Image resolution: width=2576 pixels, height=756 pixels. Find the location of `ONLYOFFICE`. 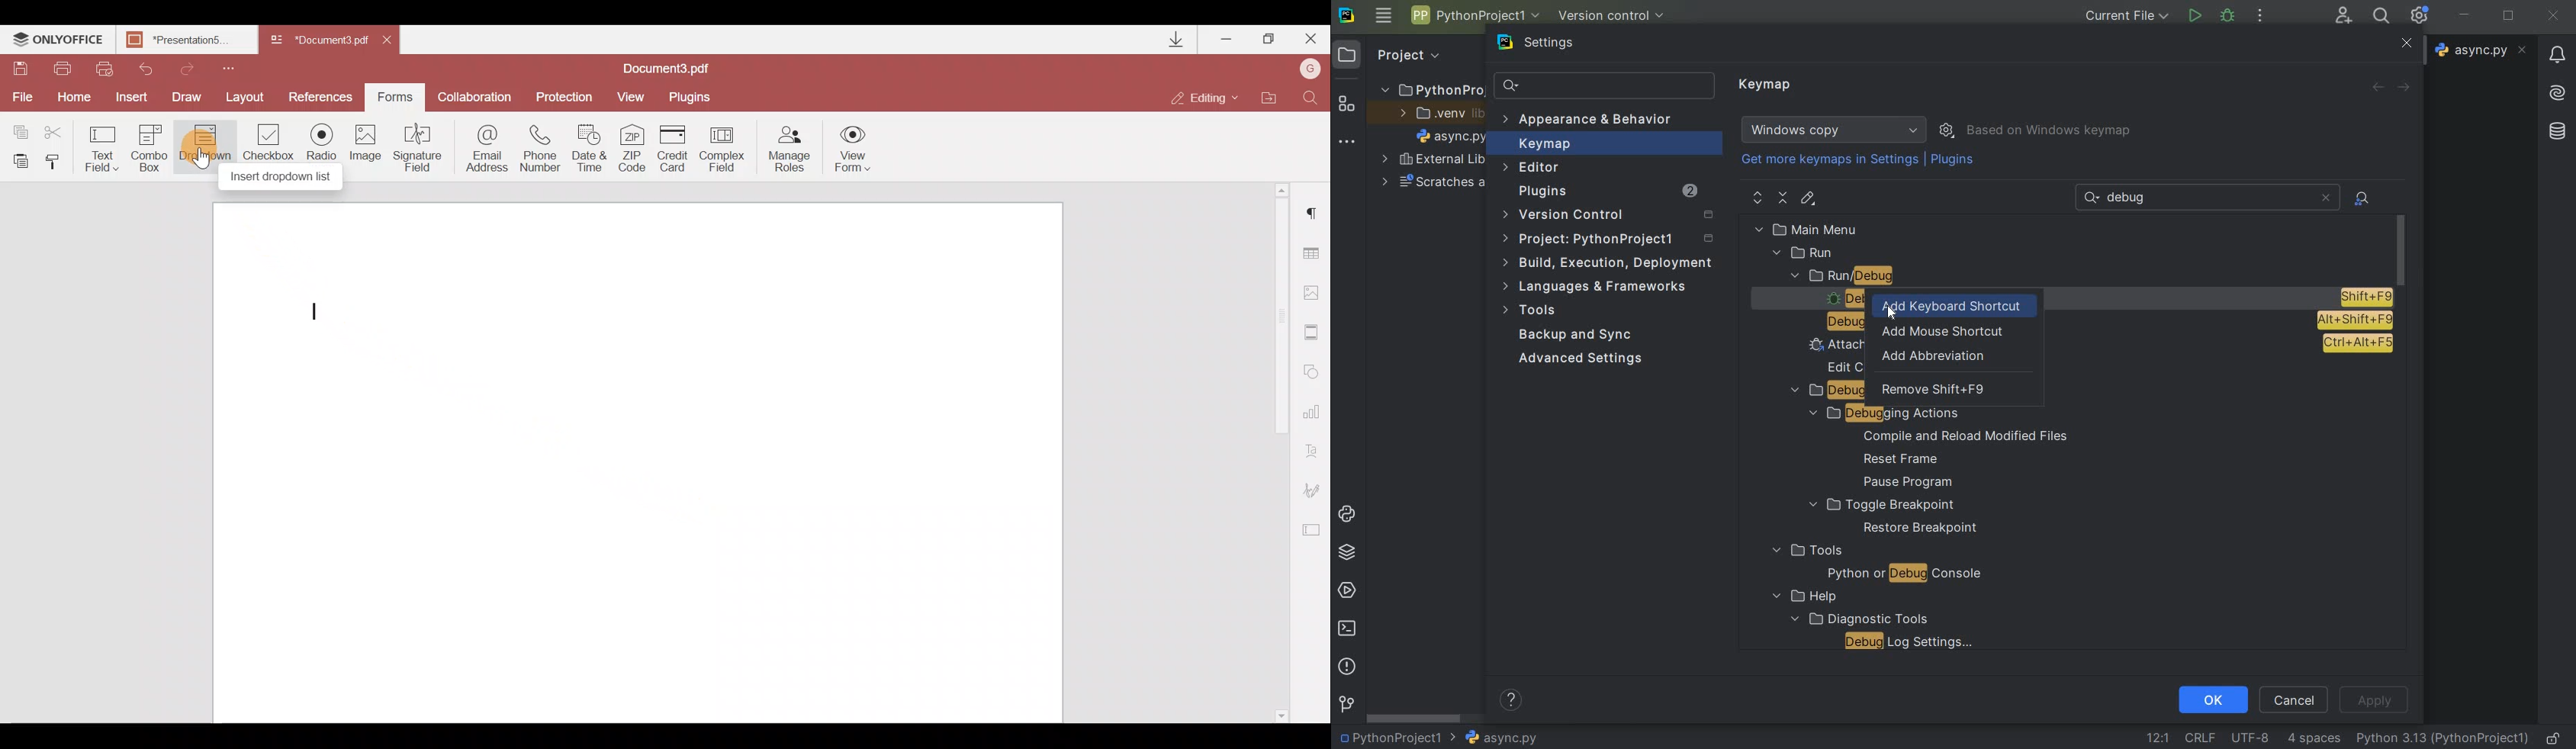

ONLYOFFICE is located at coordinates (59, 42).